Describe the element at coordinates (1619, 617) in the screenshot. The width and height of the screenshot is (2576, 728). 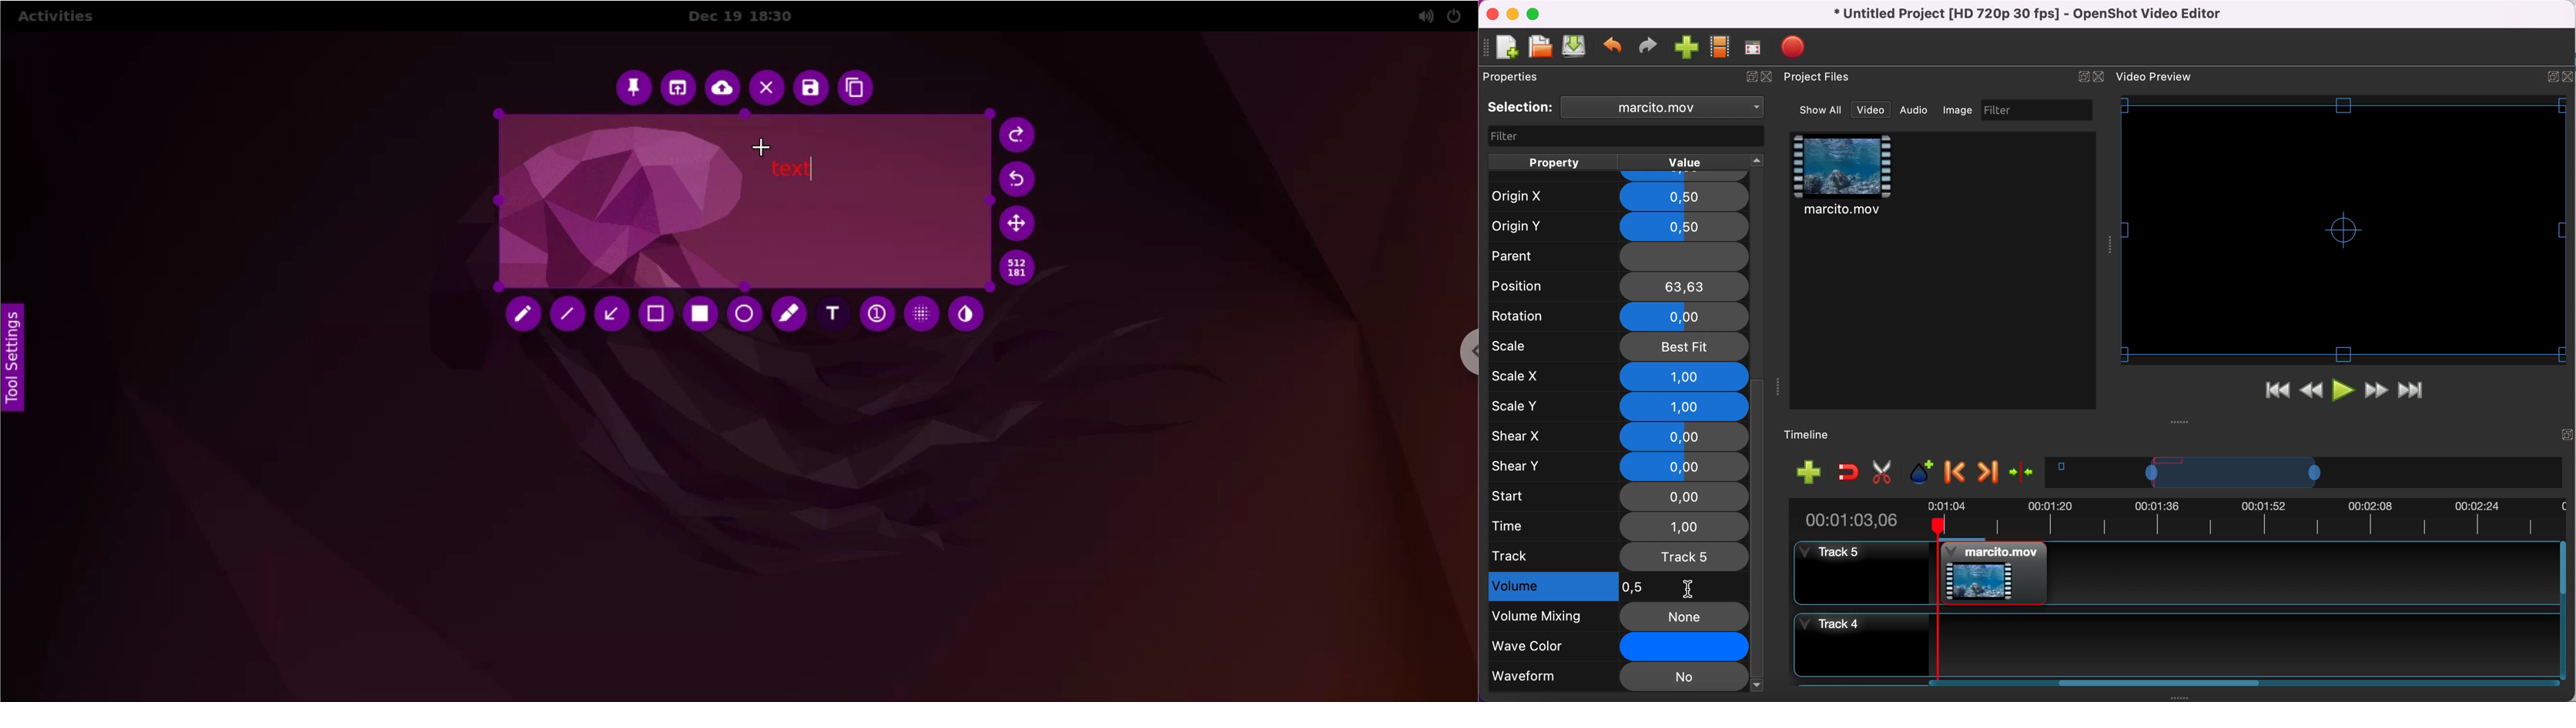
I see `volume mixing none` at that location.